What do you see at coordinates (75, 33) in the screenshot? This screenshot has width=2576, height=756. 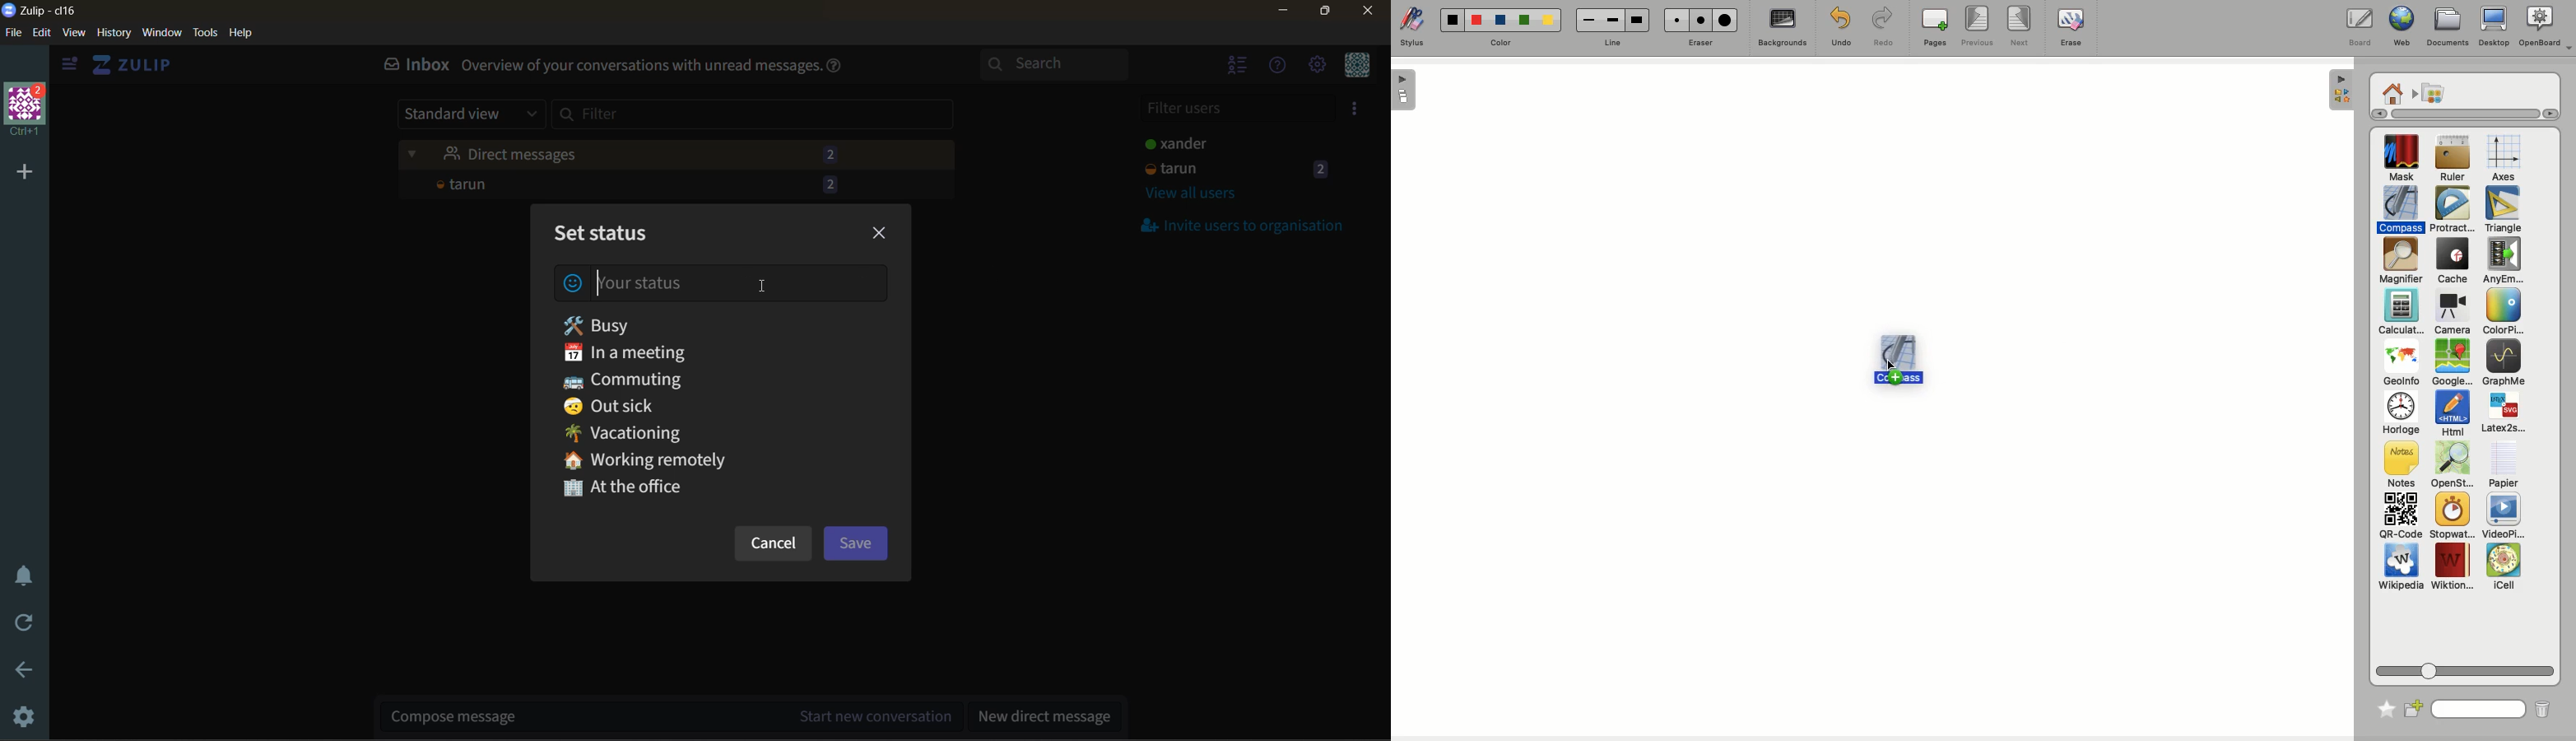 I see `view` at bounding box center [75, 33].